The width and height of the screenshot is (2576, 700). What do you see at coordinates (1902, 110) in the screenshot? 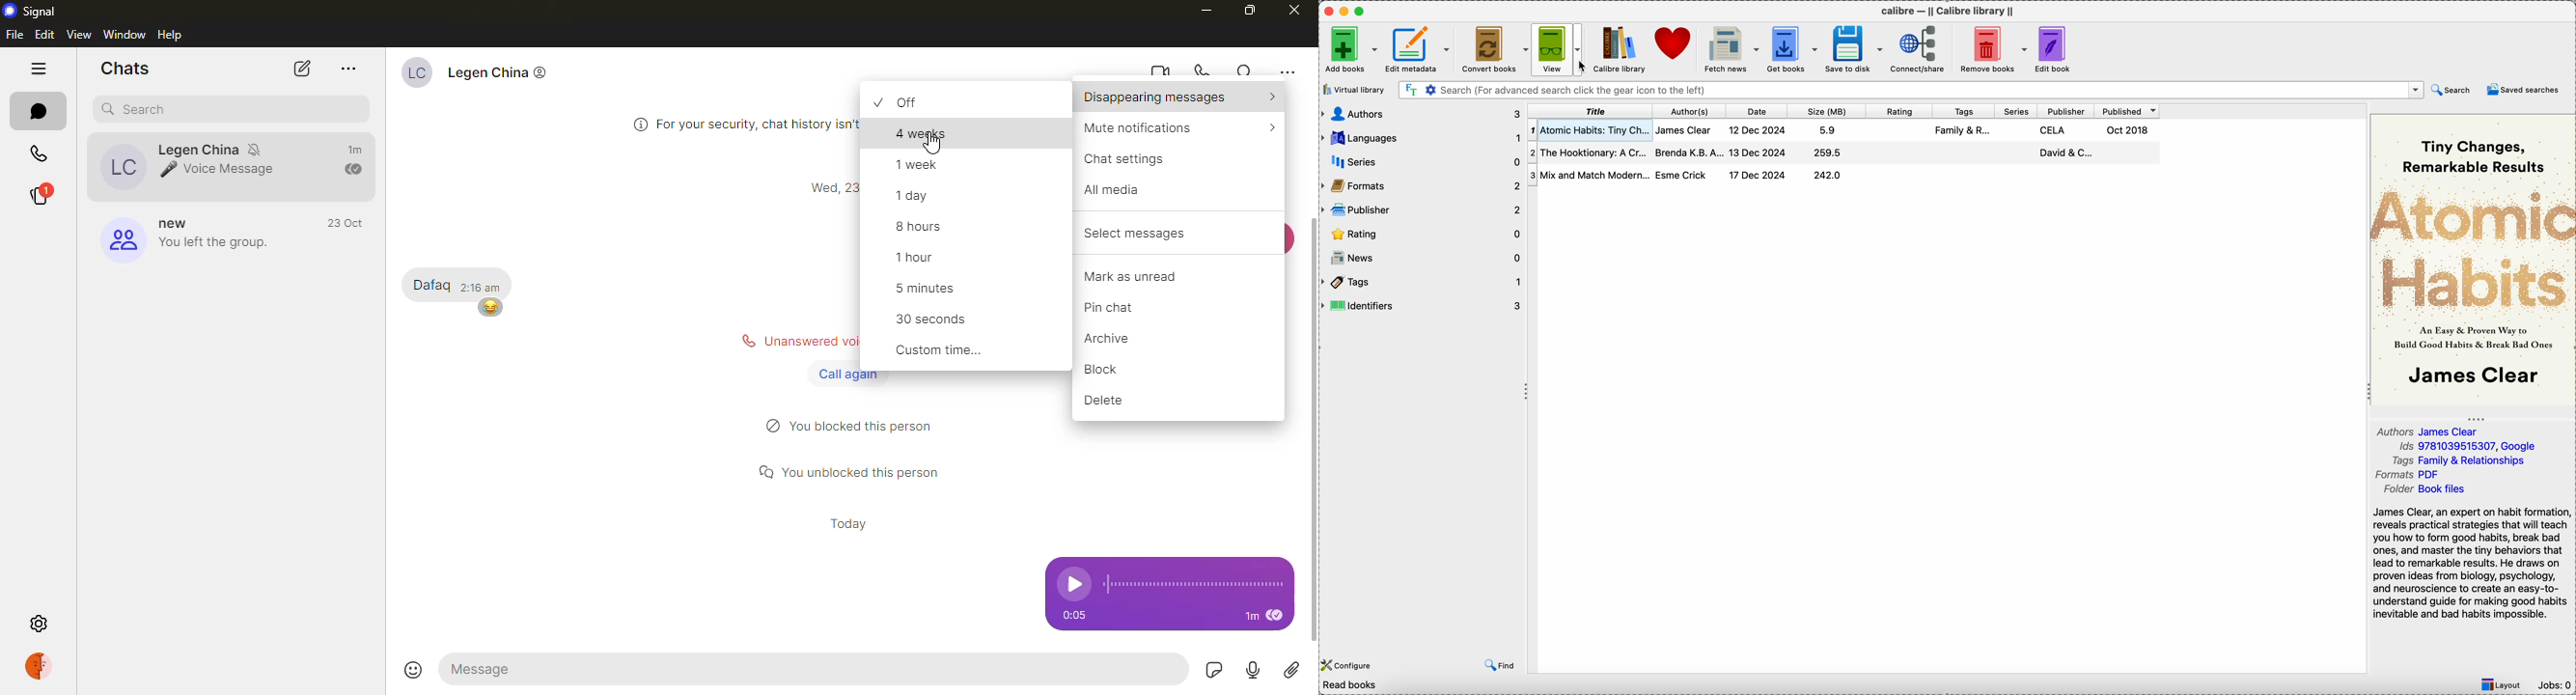
I see `rating` at bounding box center [1902, 110].